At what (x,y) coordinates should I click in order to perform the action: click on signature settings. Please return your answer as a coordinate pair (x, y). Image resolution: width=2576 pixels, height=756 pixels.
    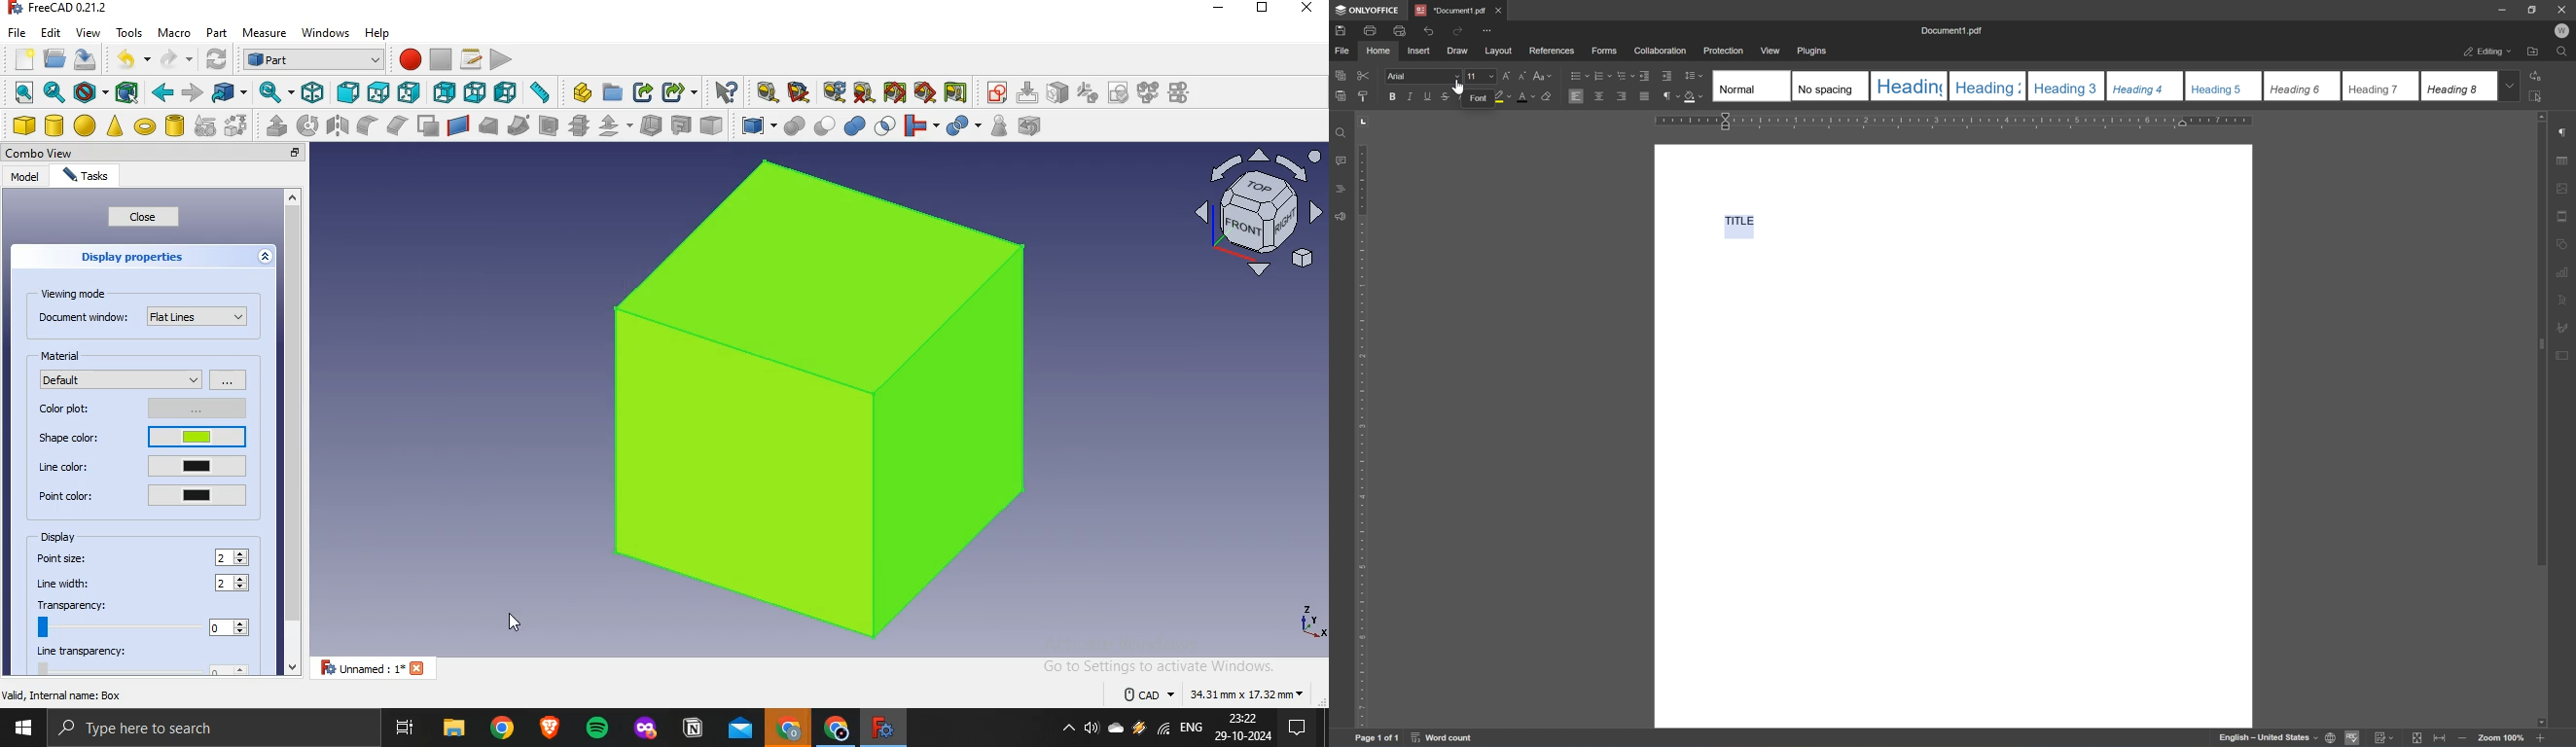
    Looking at the image, I should click on (2563, 327).